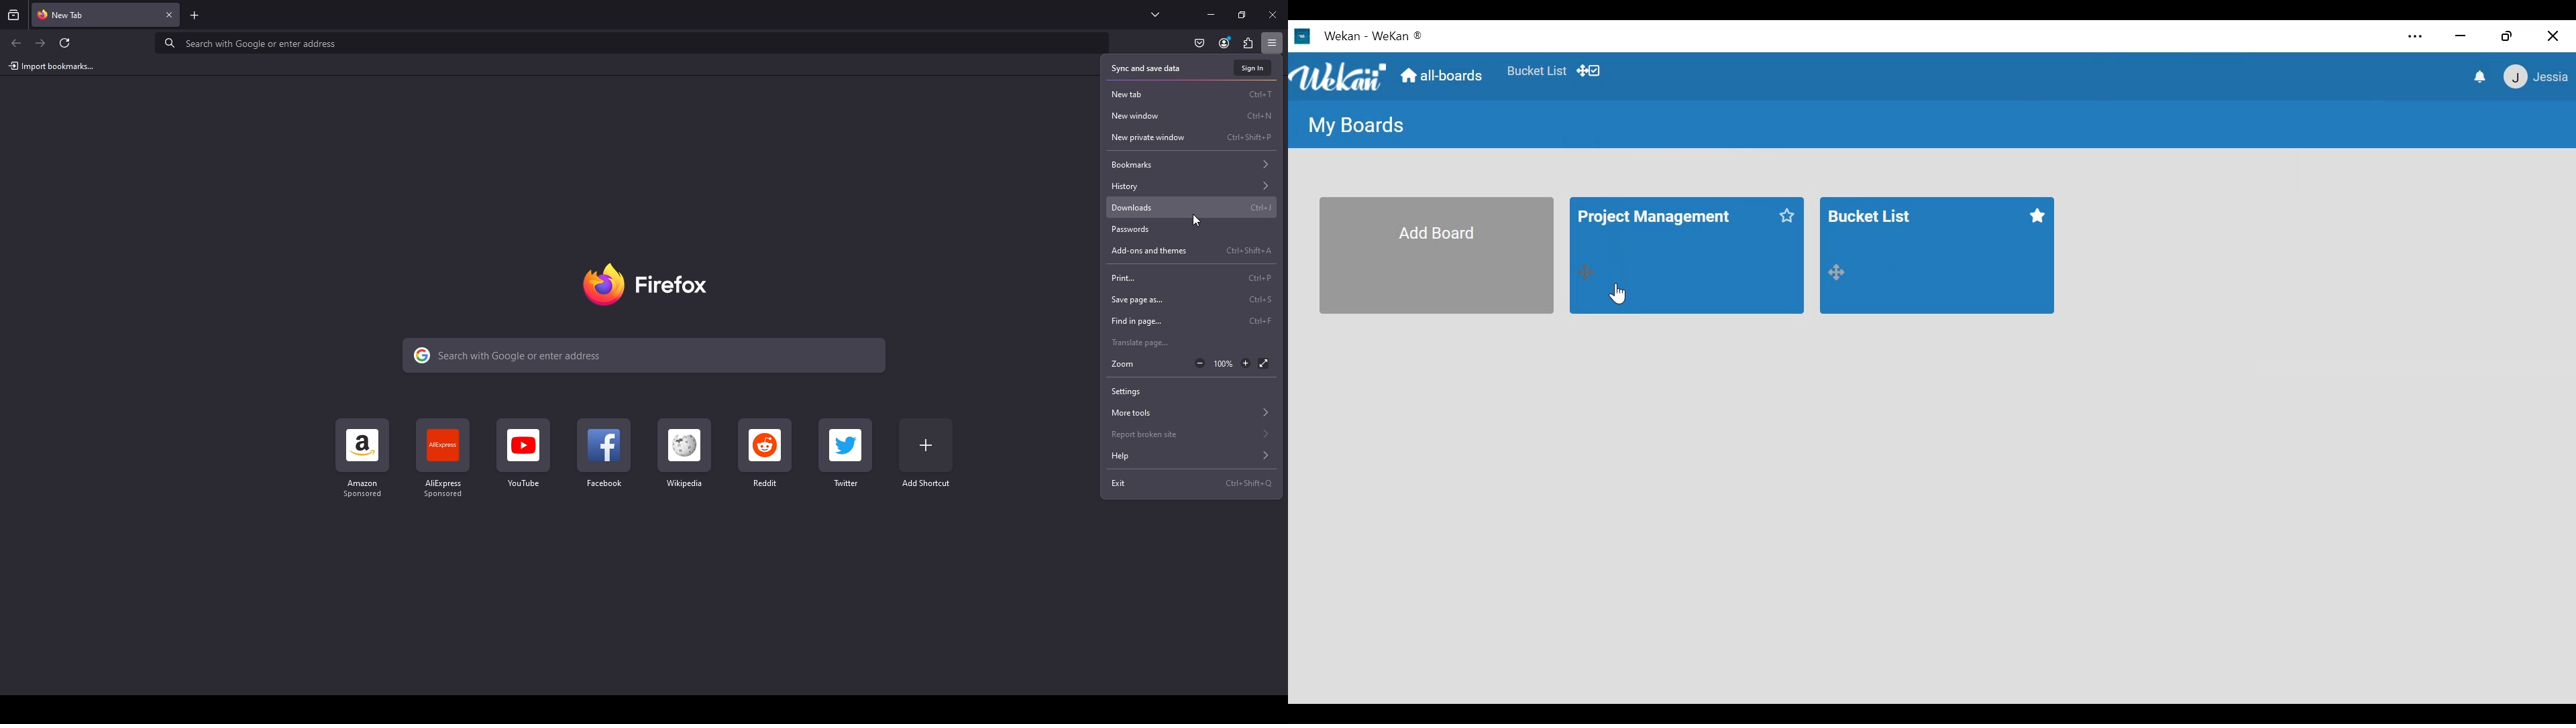 This screenshot has width=2576, height=728. I want to click on Help, so click(1191, 456).